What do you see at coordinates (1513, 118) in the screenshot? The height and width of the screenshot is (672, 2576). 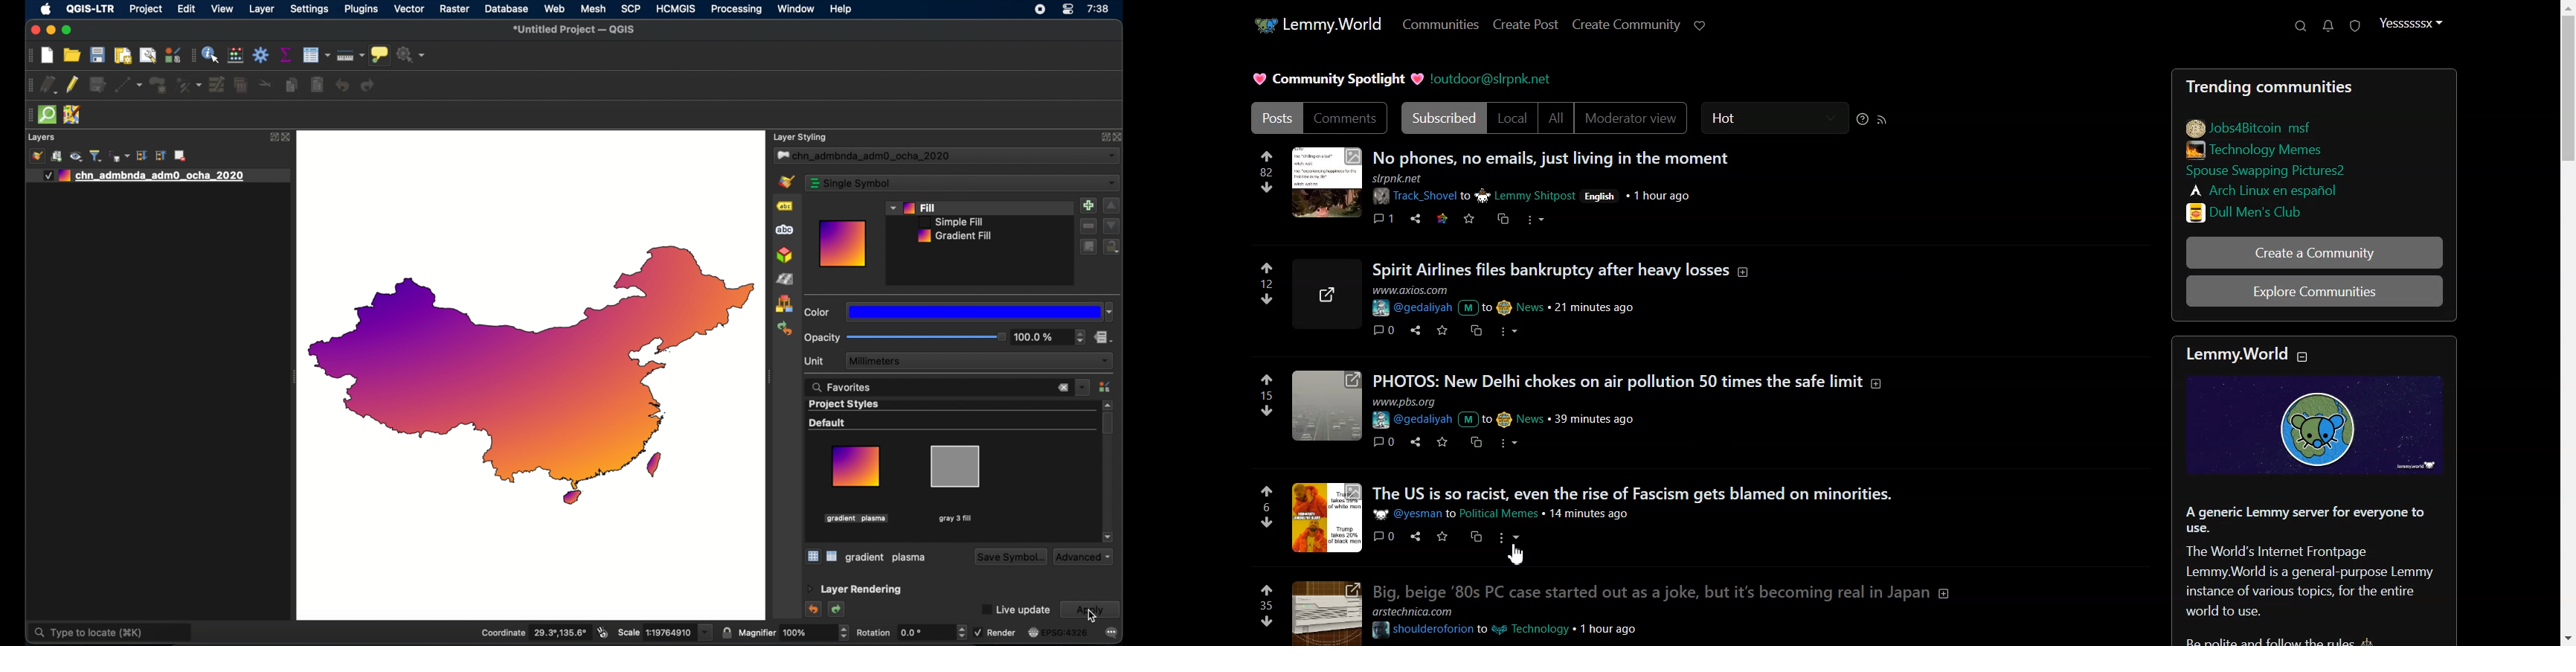 I see `Local` at bounding box center [1513, 118].